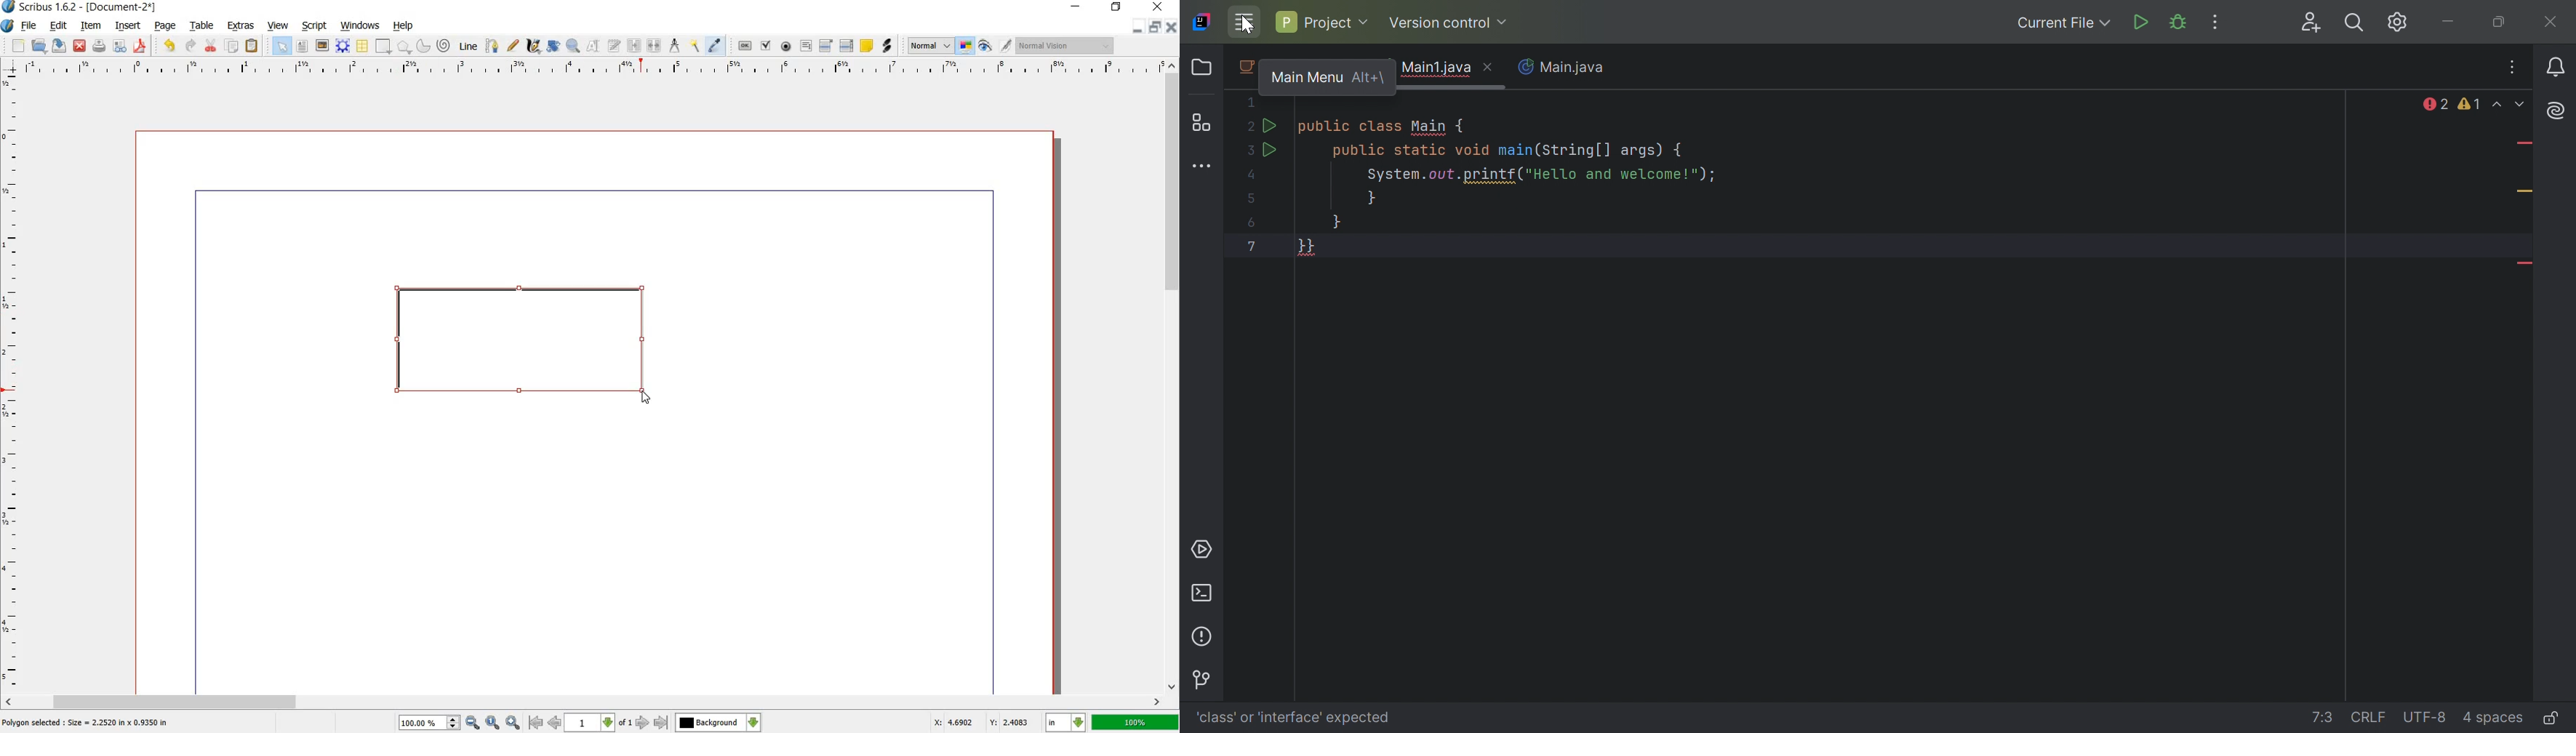 The image size is (2576, 756). Describe the element at coordinates (142, 46) in the screenshot. I see `SAVE AS PDF` at that location.